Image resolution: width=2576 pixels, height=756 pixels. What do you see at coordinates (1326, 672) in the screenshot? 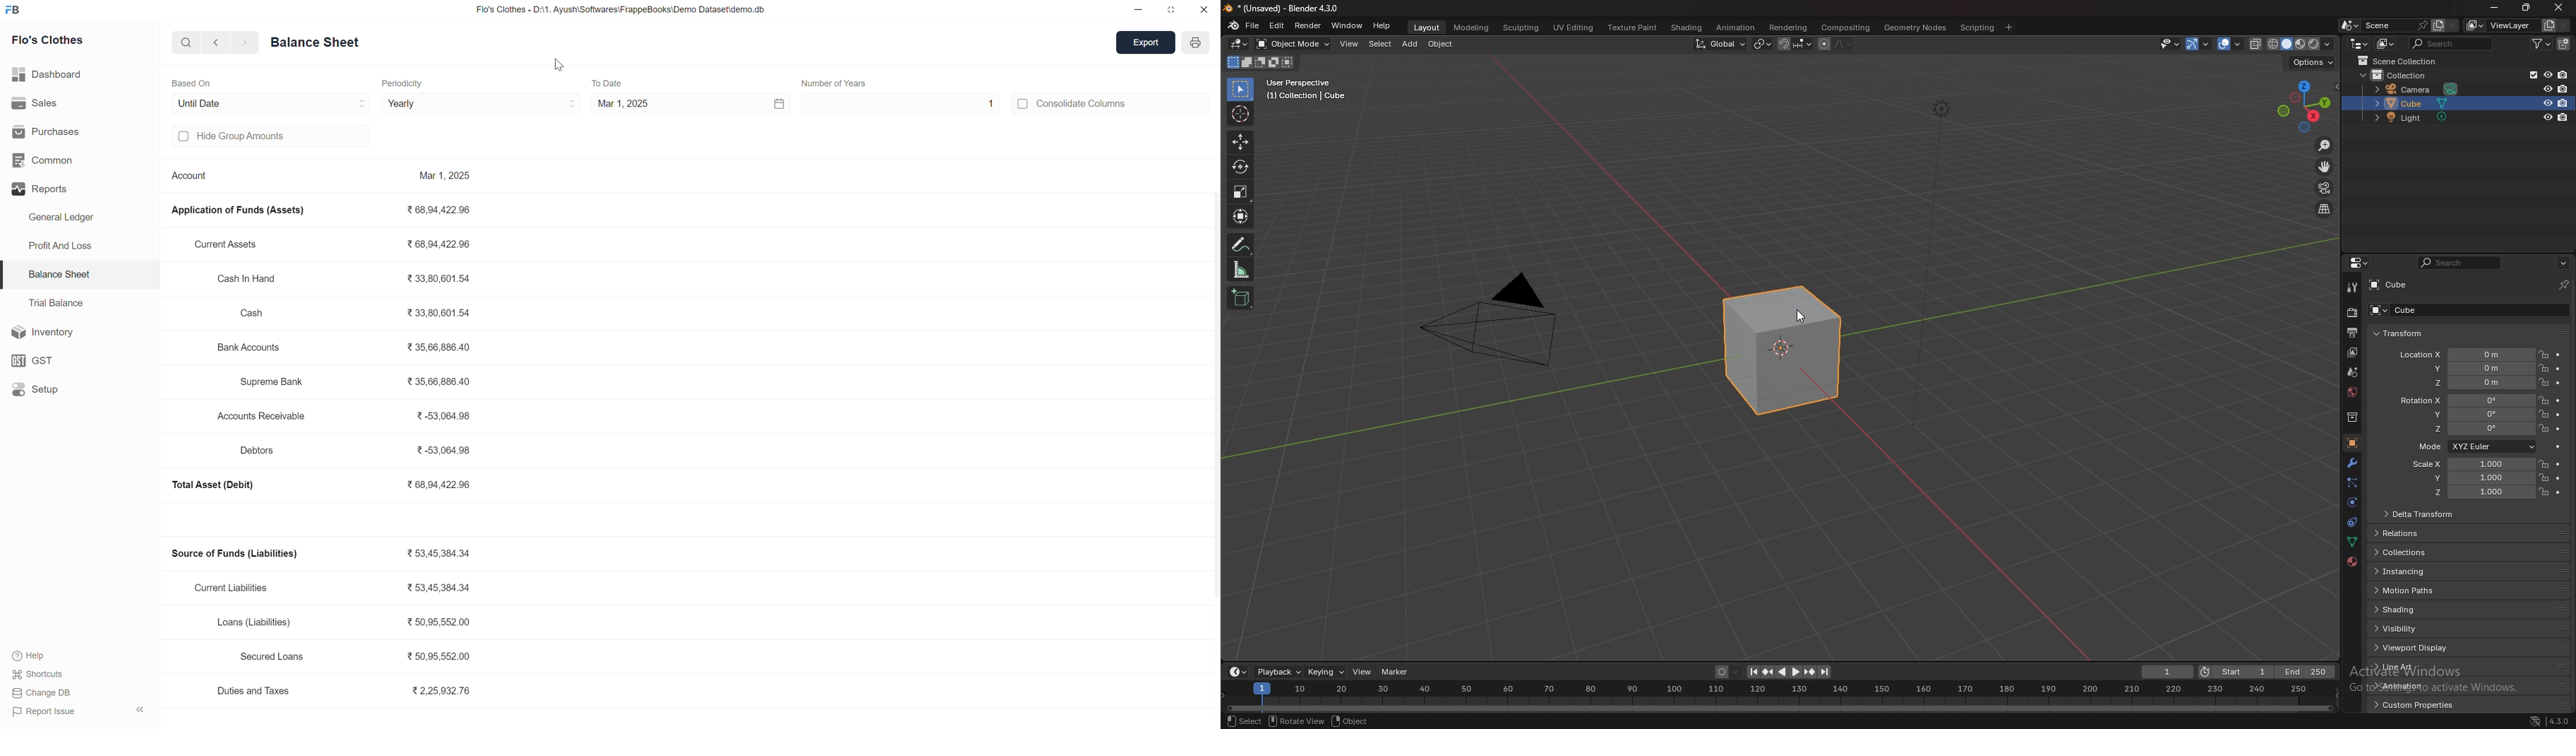
I see `keying` at bounding box center [1326, 672].